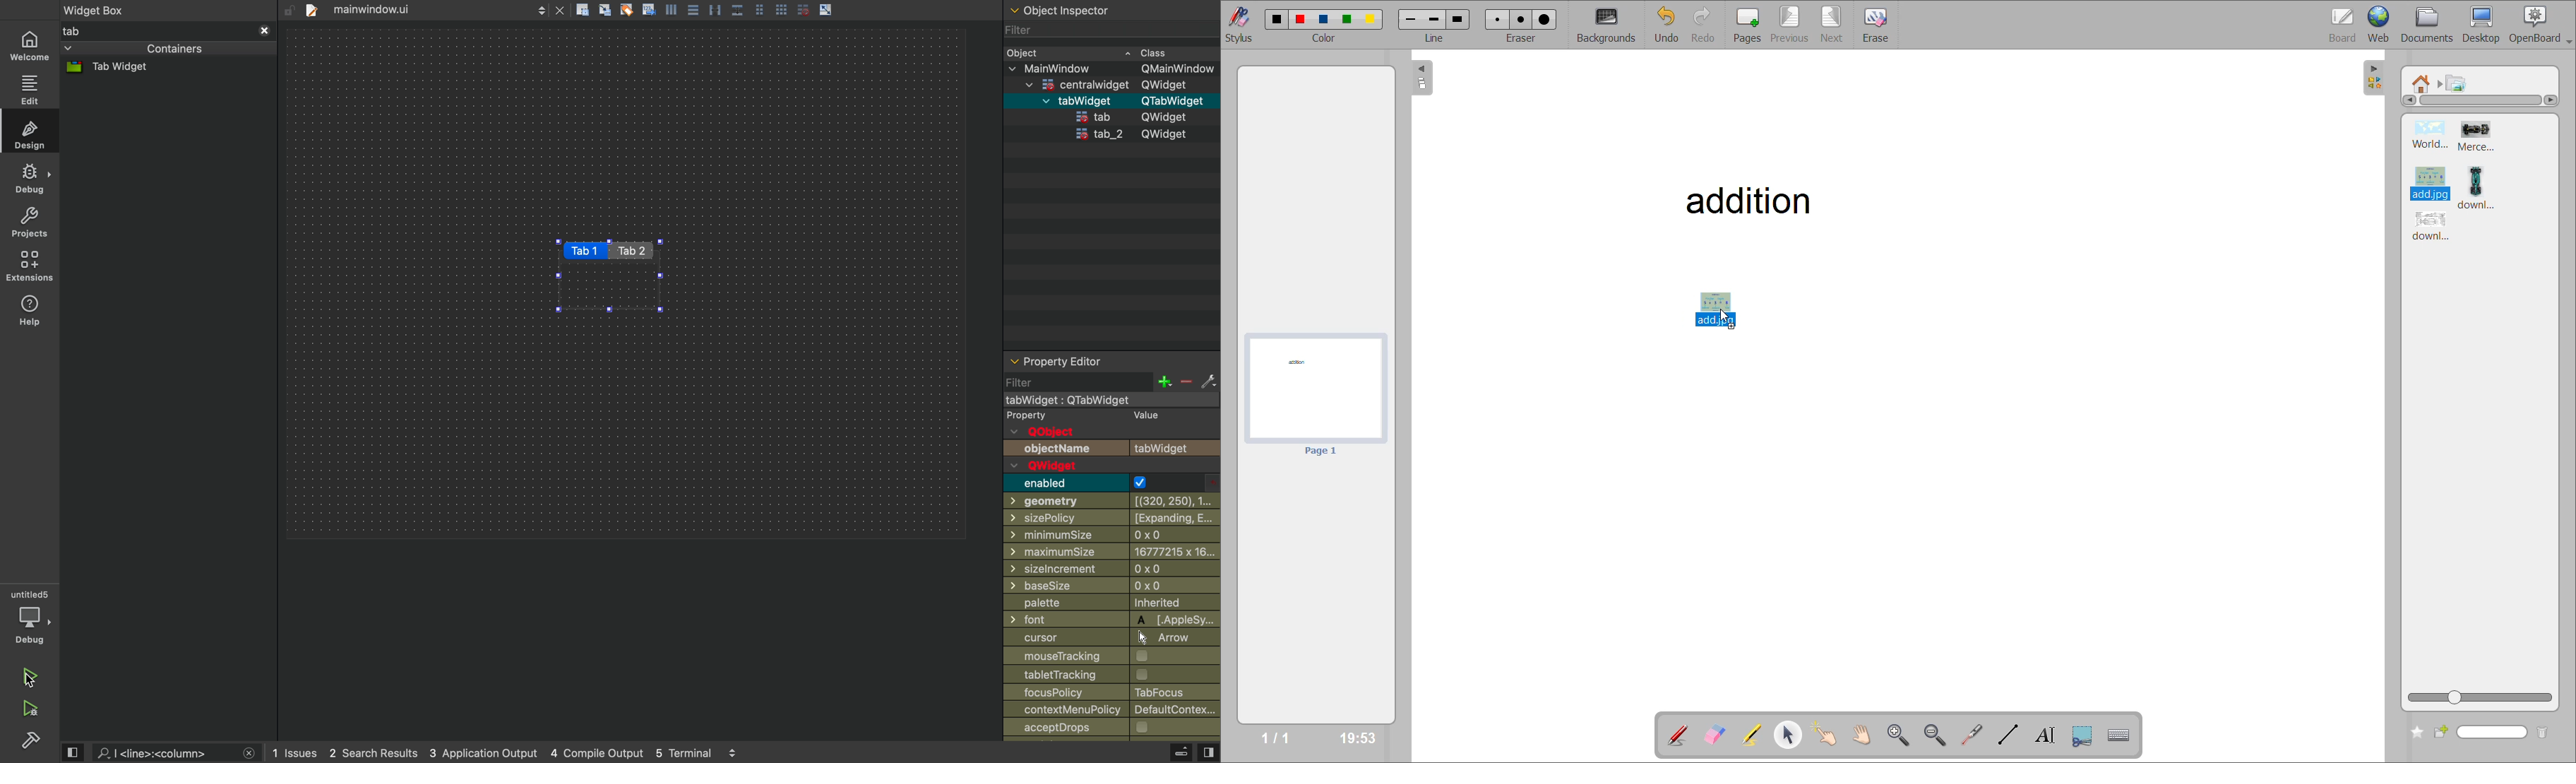 This screenshot has width=2576, height=784. Describe the element at coordinates (2432, 184) in the screenshot. I see `image selected` at that location.